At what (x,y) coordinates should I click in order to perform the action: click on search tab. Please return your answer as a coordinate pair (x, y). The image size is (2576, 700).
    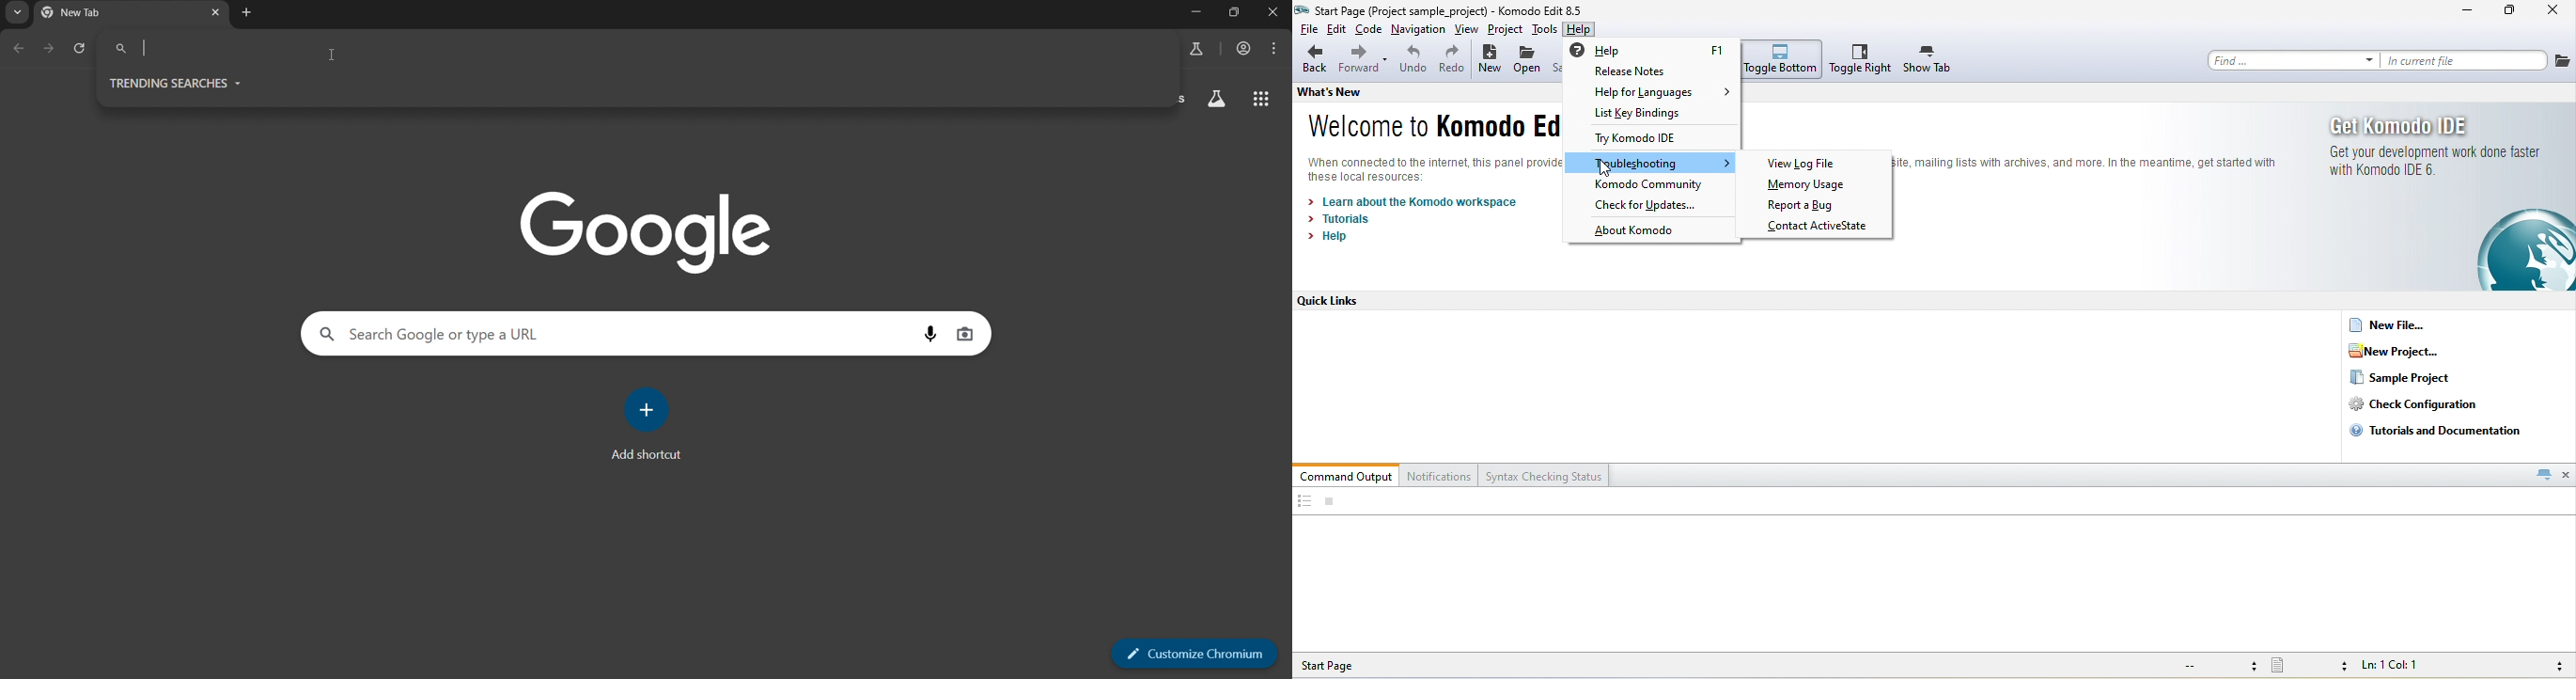
    Looking at the image, I should click on (14, 15).